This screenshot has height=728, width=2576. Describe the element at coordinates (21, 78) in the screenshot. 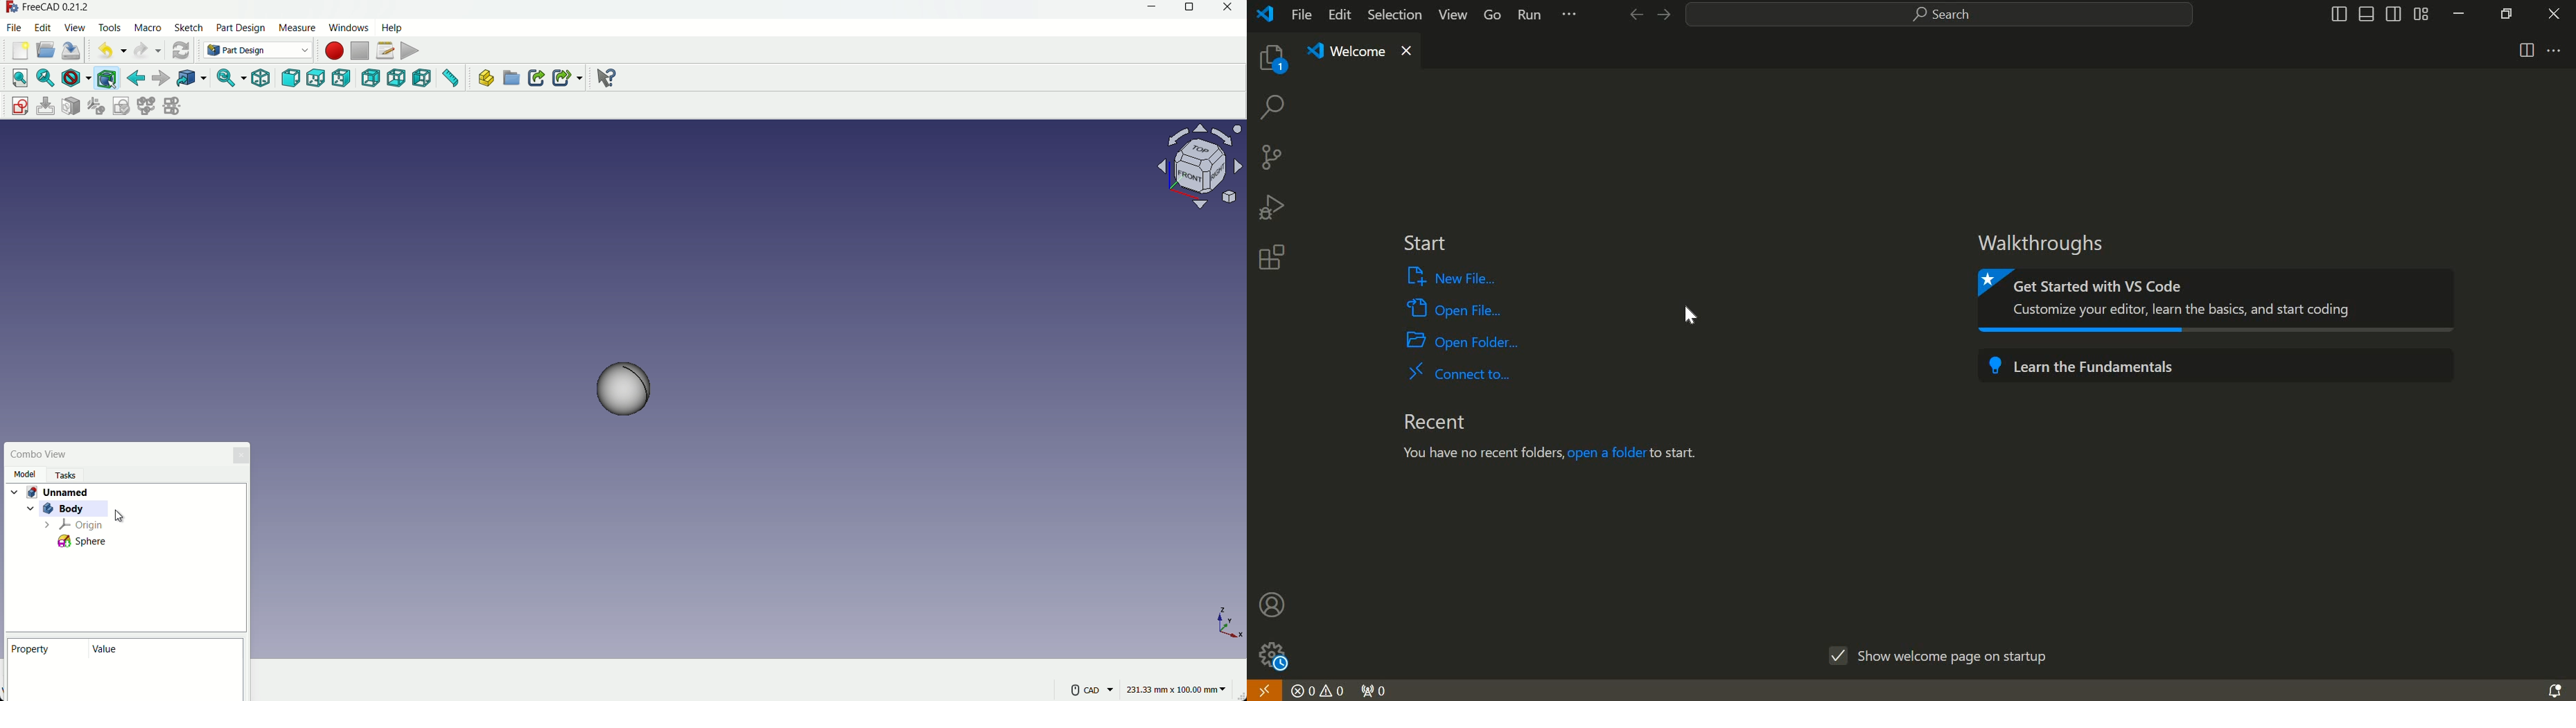

I see `fit all` at that location.